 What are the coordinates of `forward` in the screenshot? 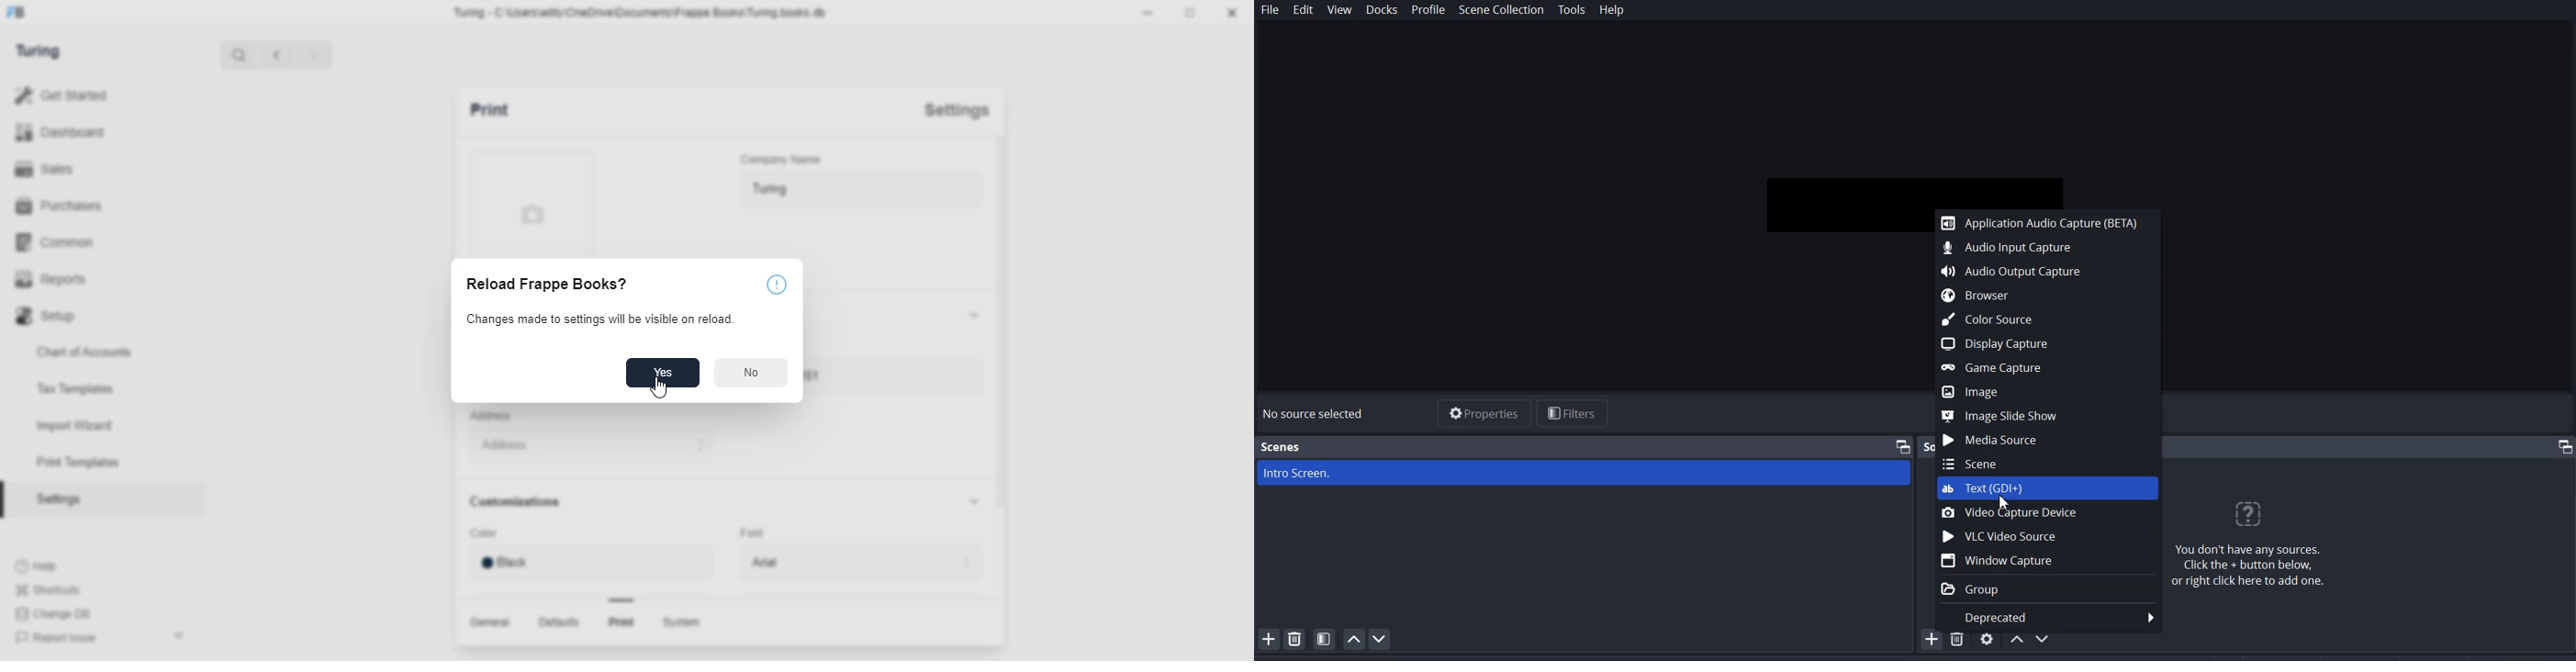 It's located at (315, 54).